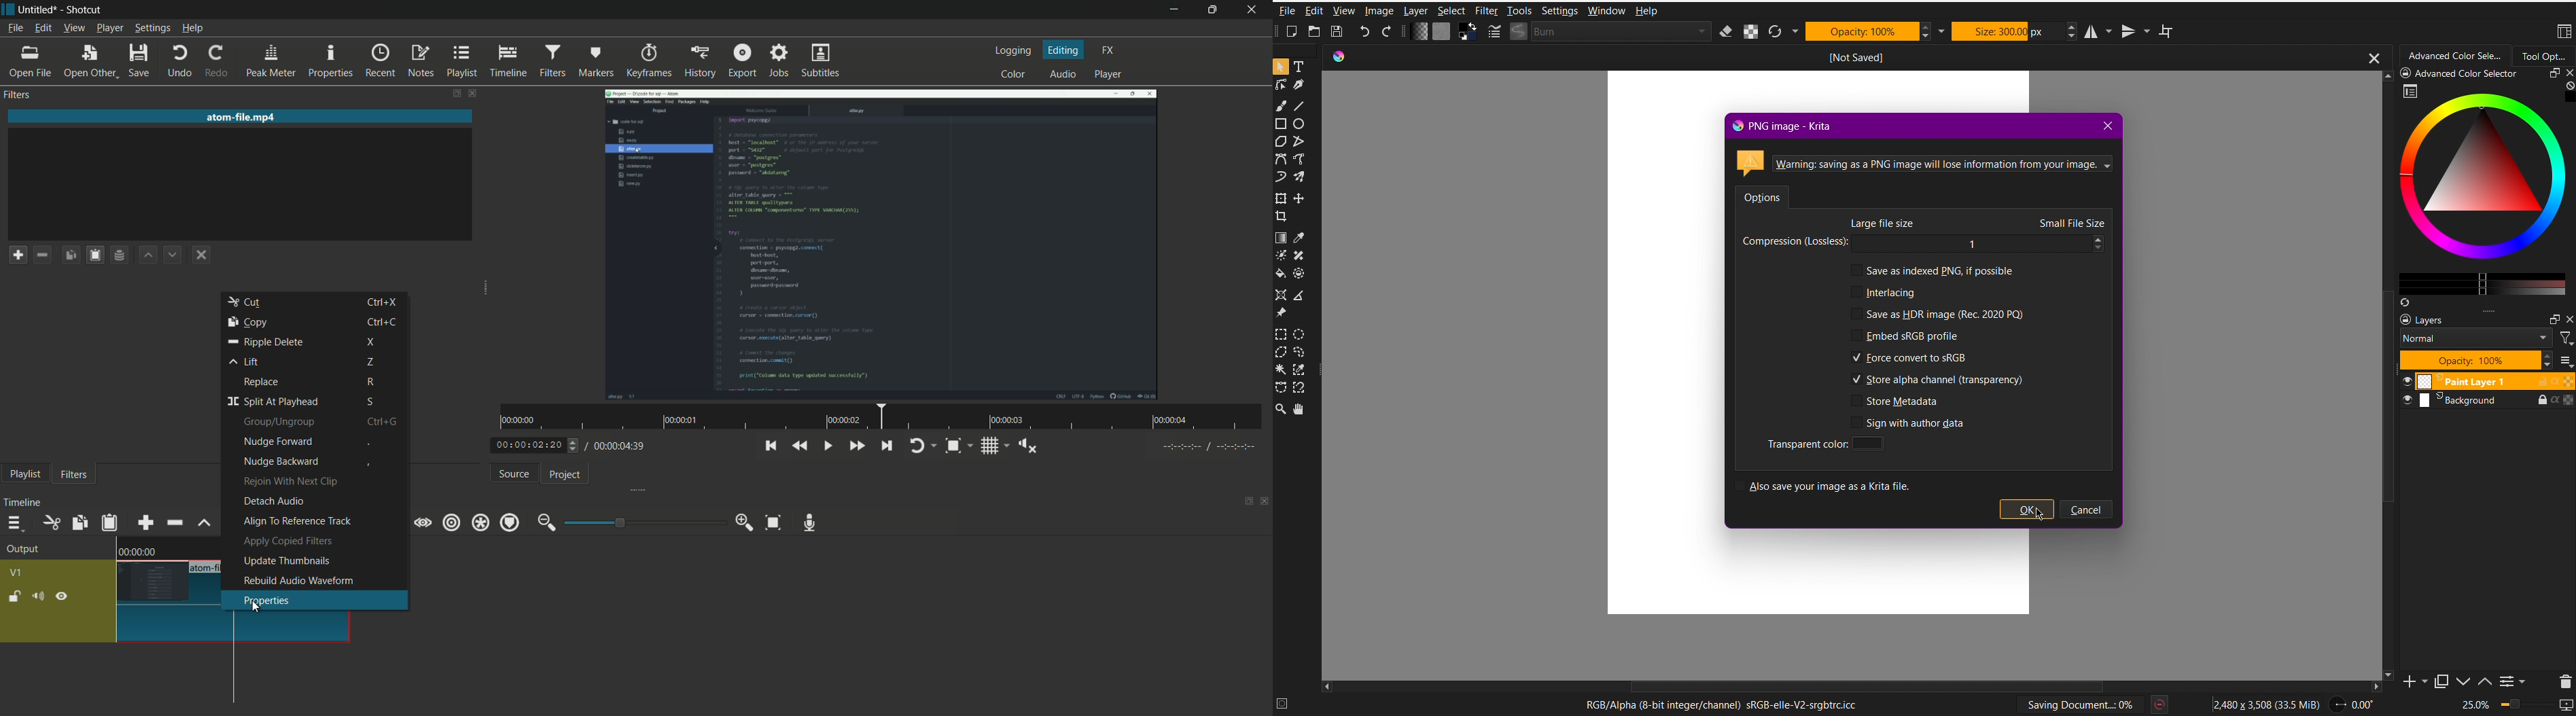 This screenshot has width=2576, height=728. Describe the element at coordinates (619, 446) in the screenshot. I see `total time` at that location.